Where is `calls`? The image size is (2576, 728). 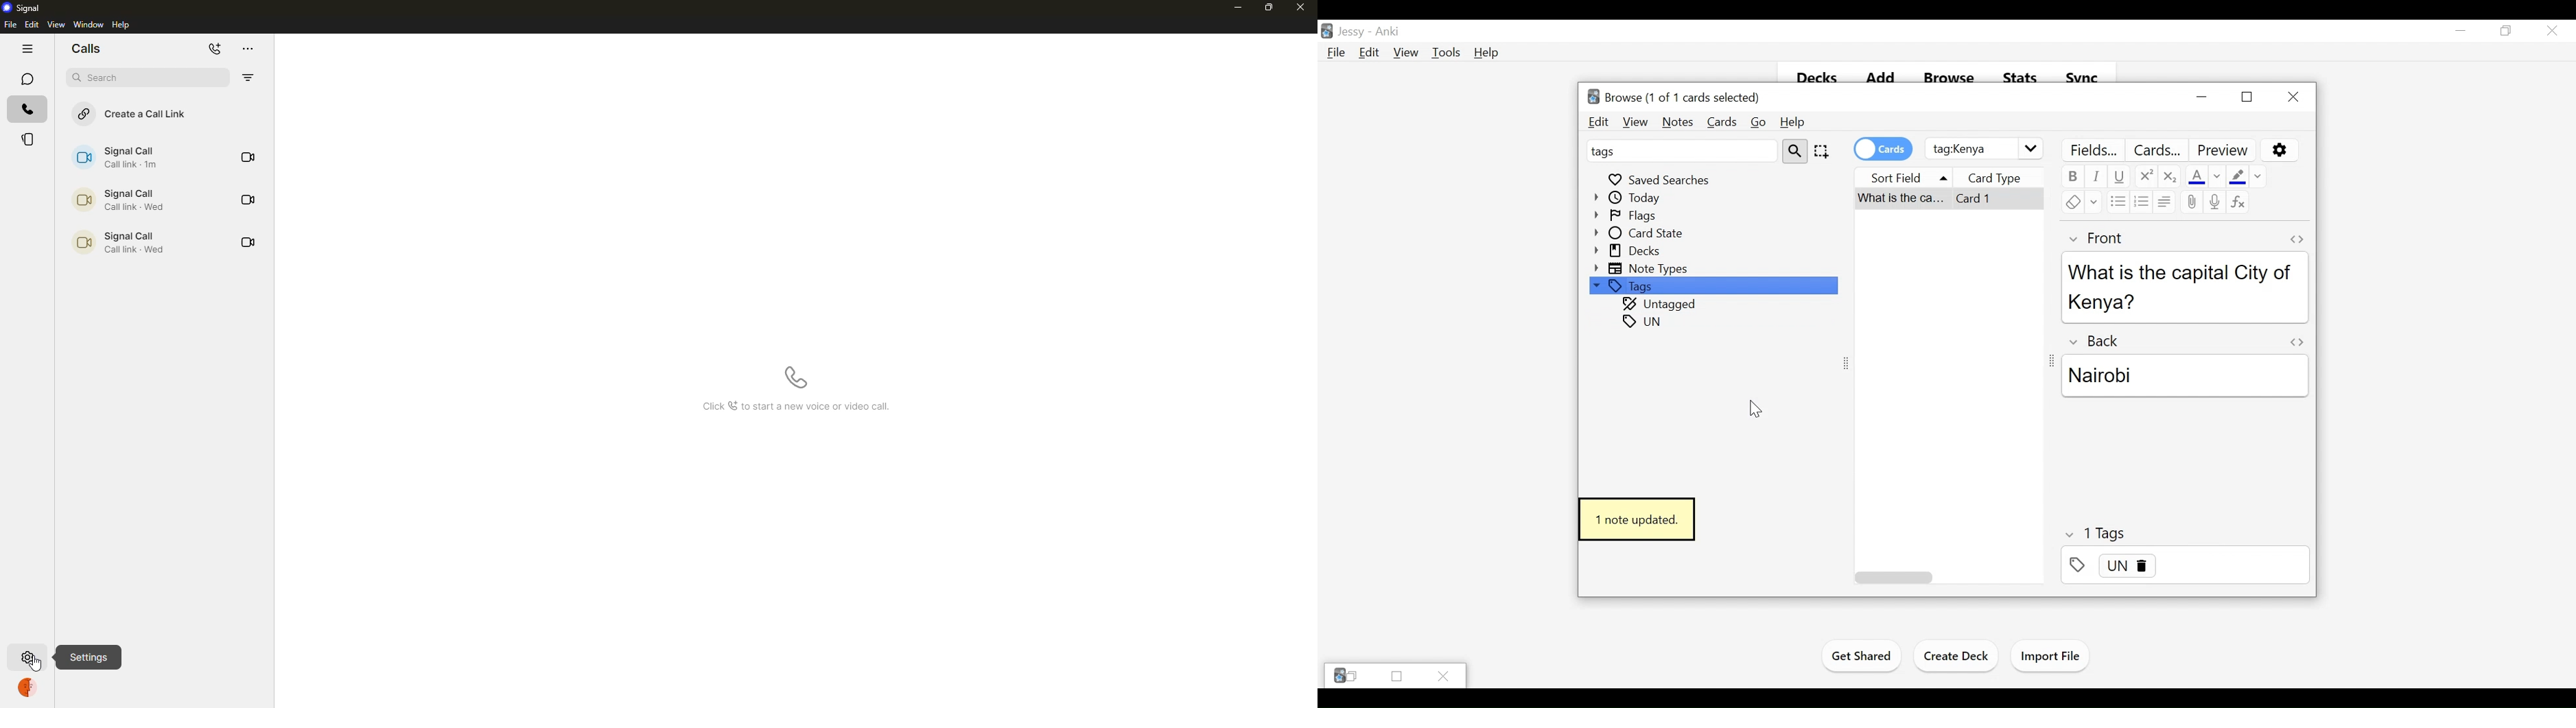
calls is located at coordinates (26, 108).